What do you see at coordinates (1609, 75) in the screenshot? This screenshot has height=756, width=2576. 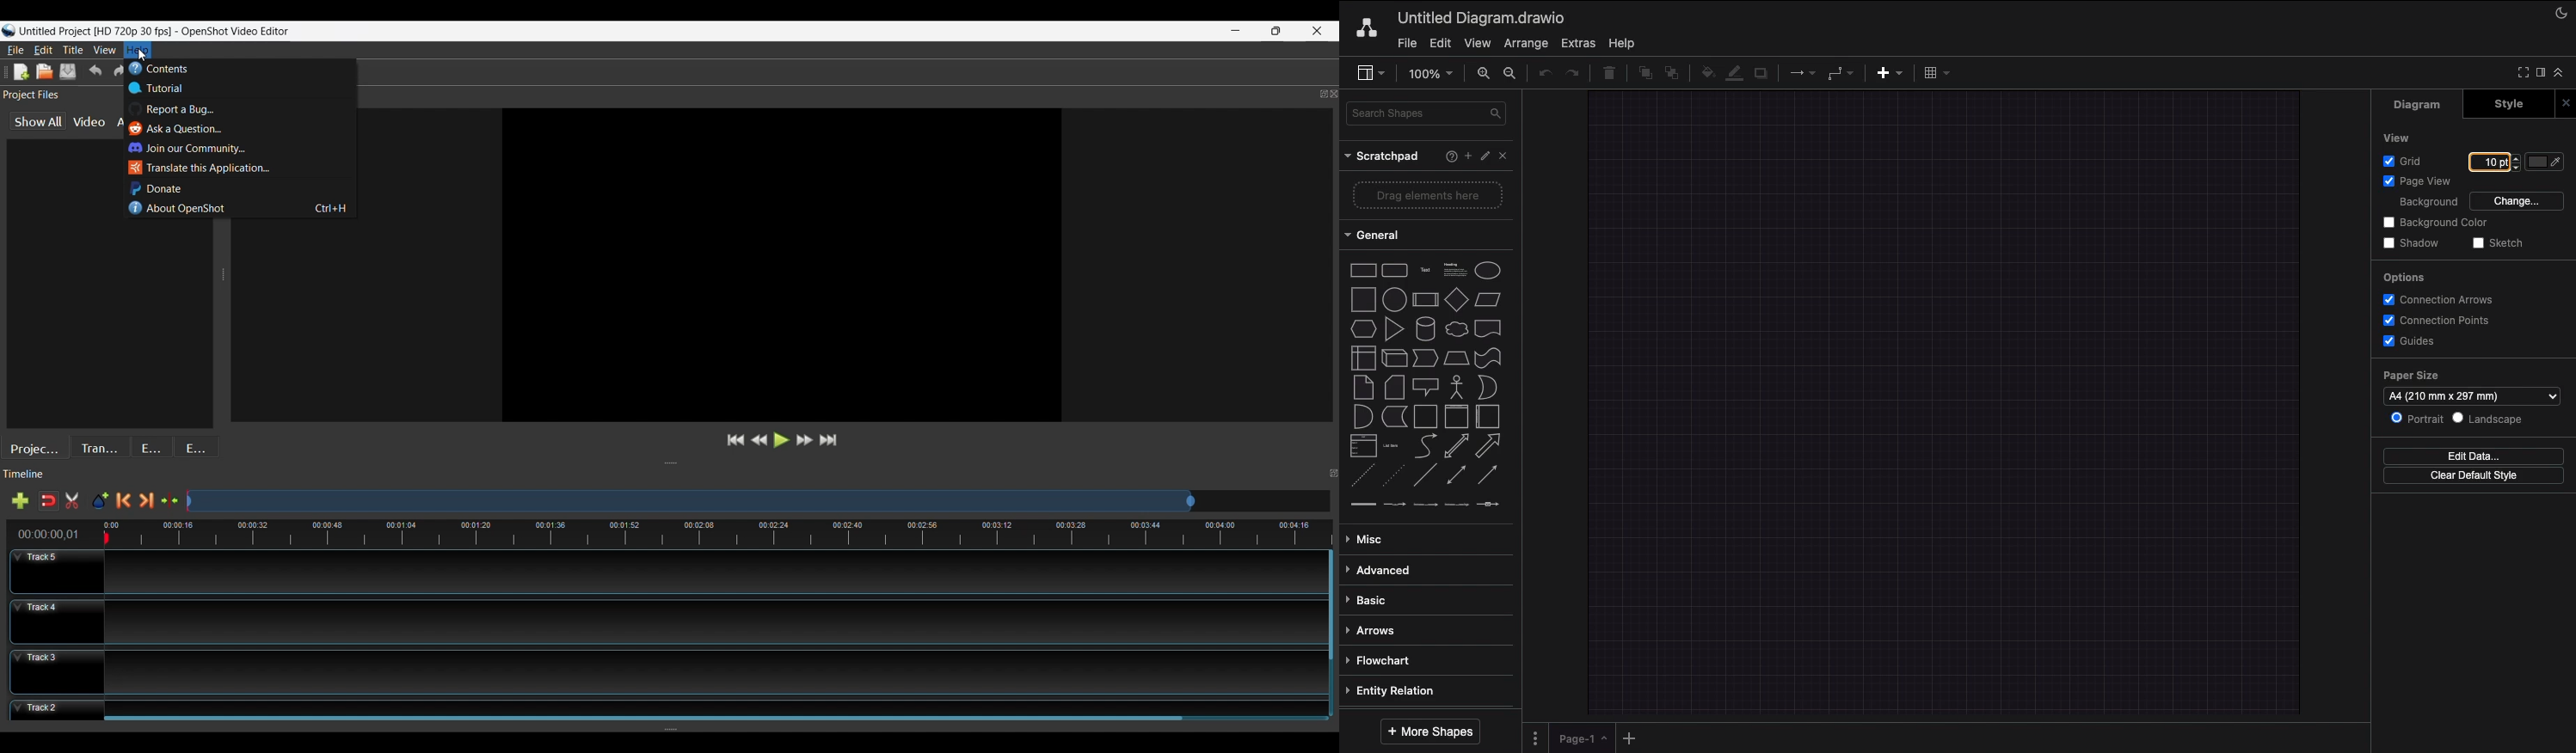 I see `Trash` at bounding box center [1609, 75].